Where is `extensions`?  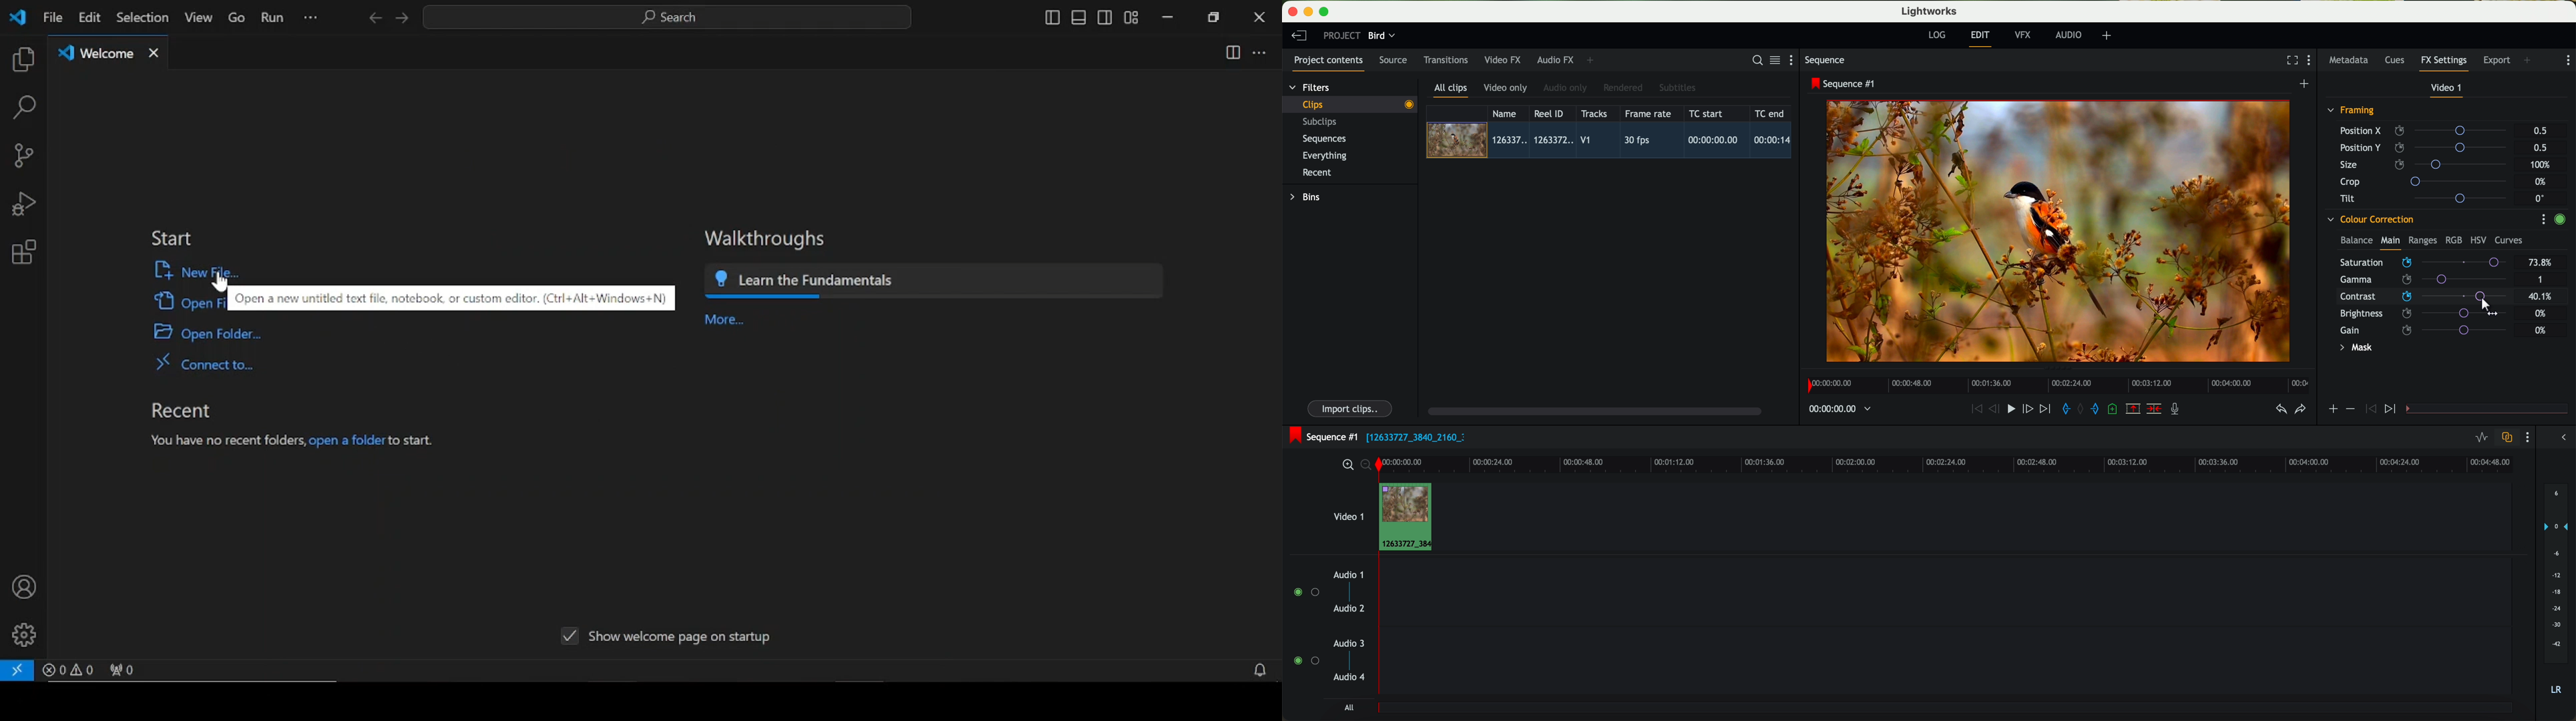 extensions is located at coordinates (23, 252).